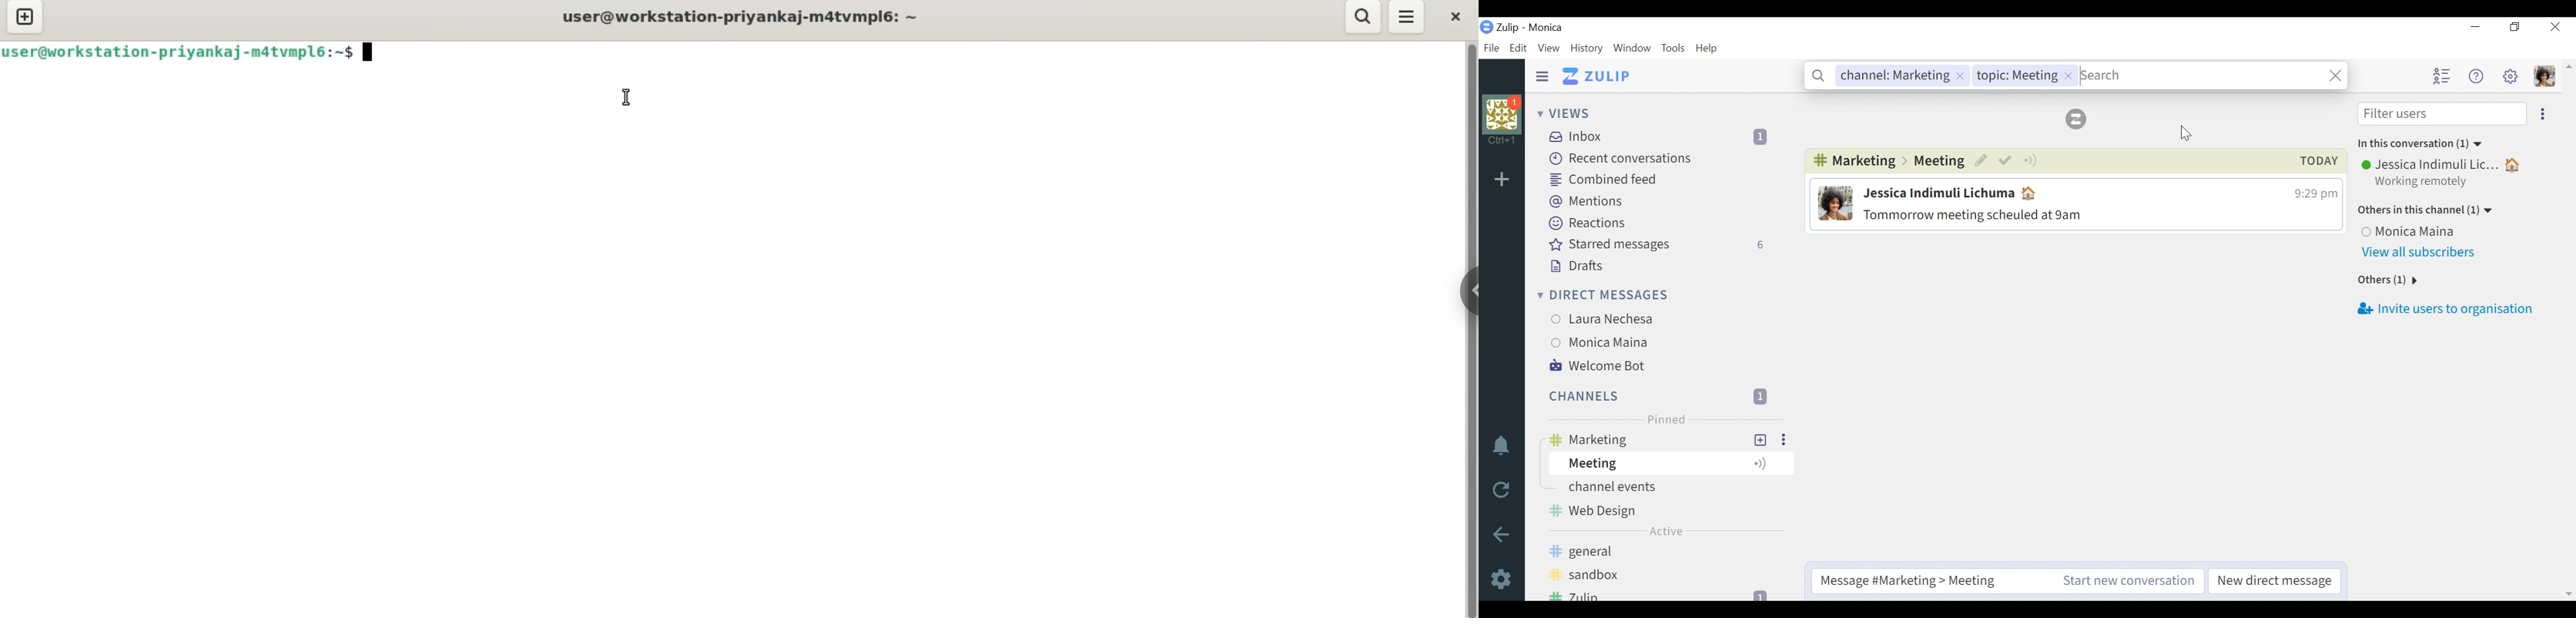 The image size is (2576, 644). What do you see at coordinates (2543, 115) in the screenshot?
I see `Ellipsis` at bounding box center [2543, 115].